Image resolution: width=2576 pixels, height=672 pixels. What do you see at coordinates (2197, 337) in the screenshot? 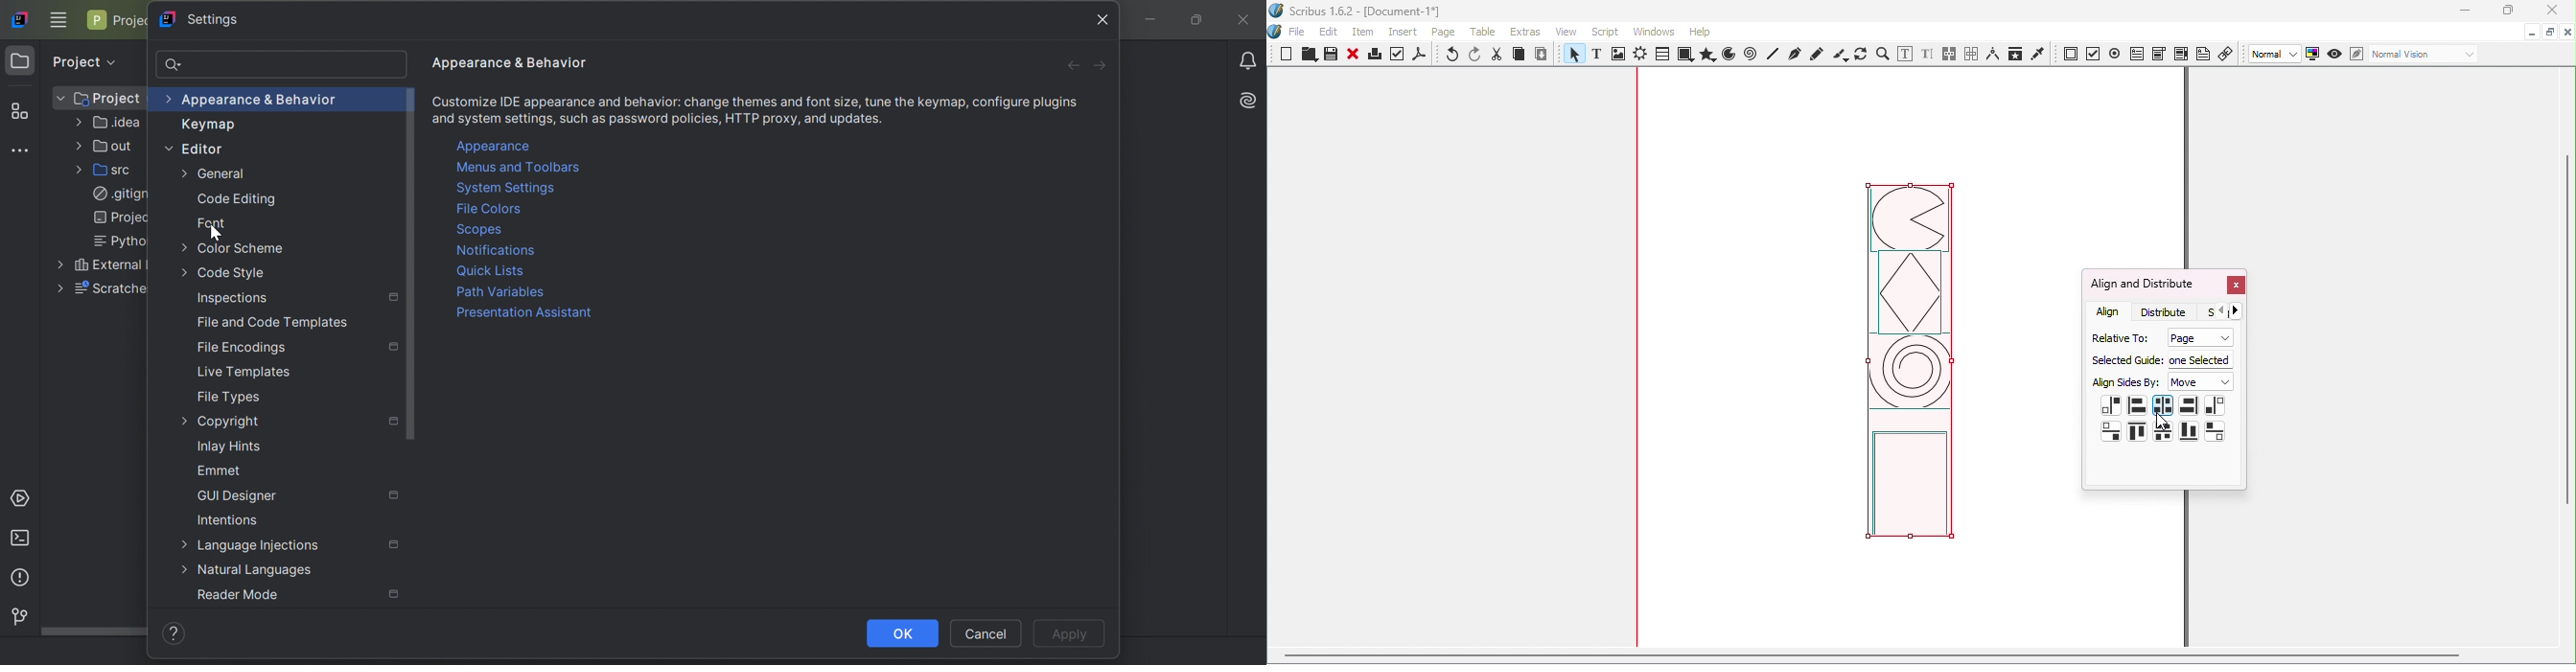
I see `Page` at bounding box center [2197, 337].